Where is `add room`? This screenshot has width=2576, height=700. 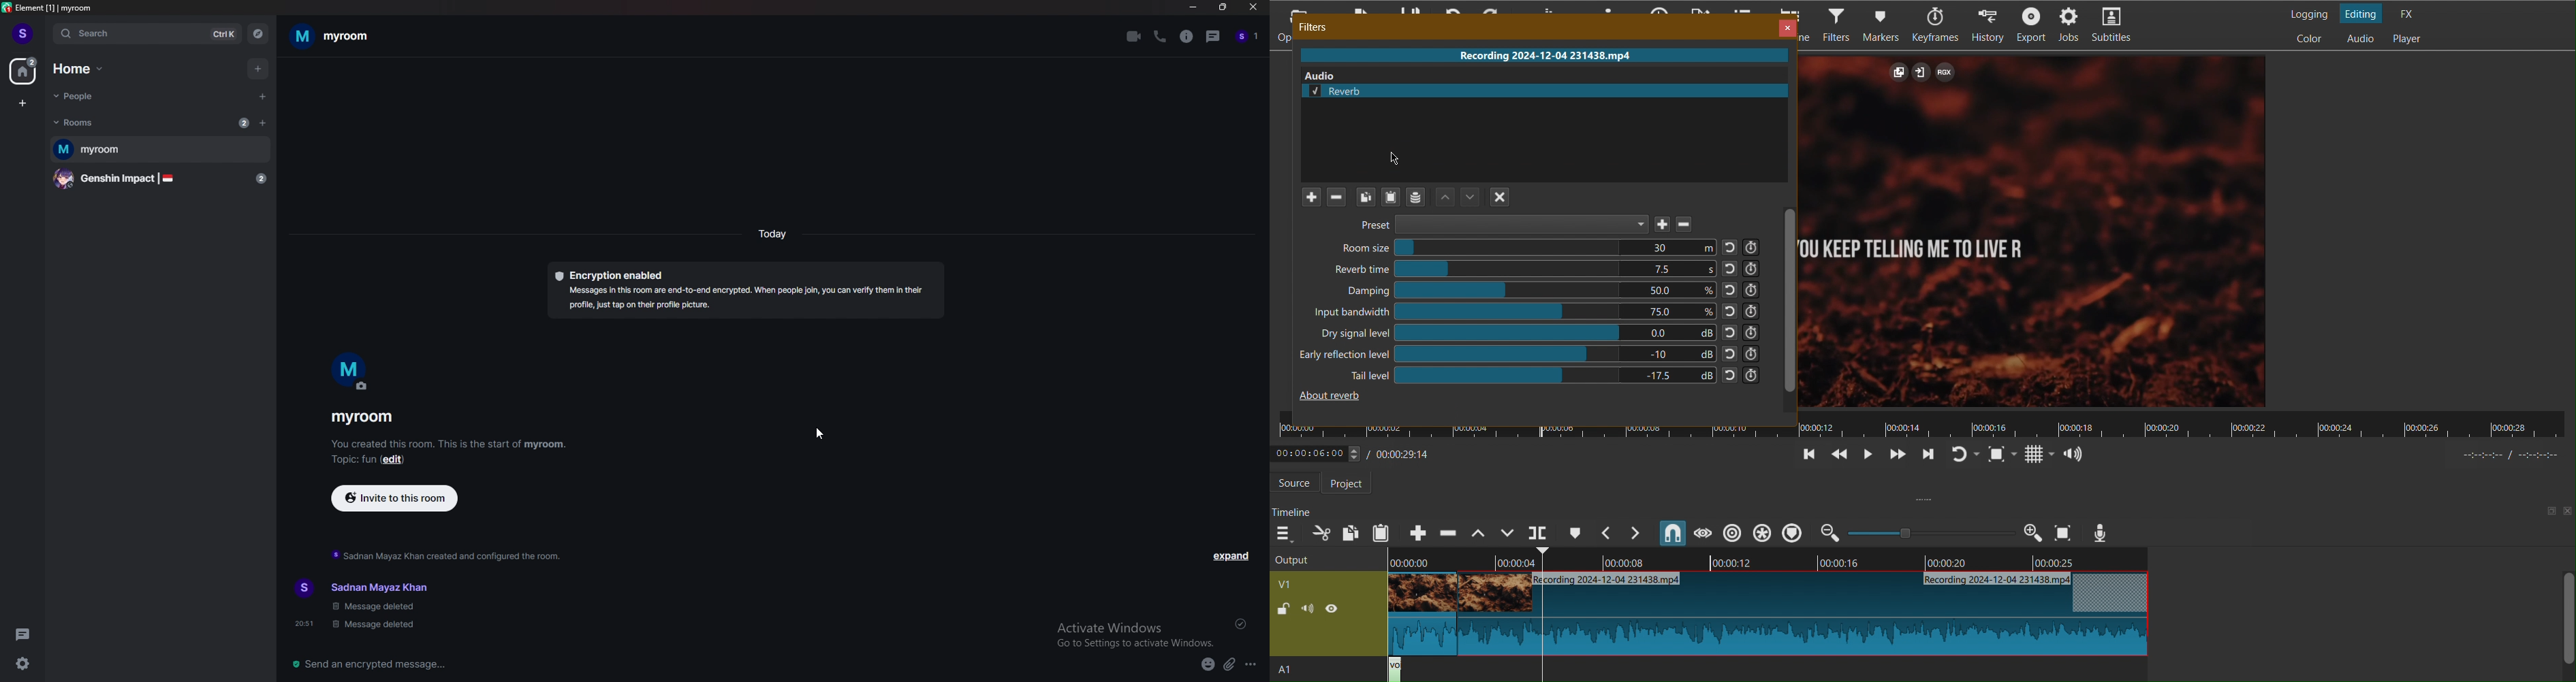
add room is located at coordinates (263, 122).